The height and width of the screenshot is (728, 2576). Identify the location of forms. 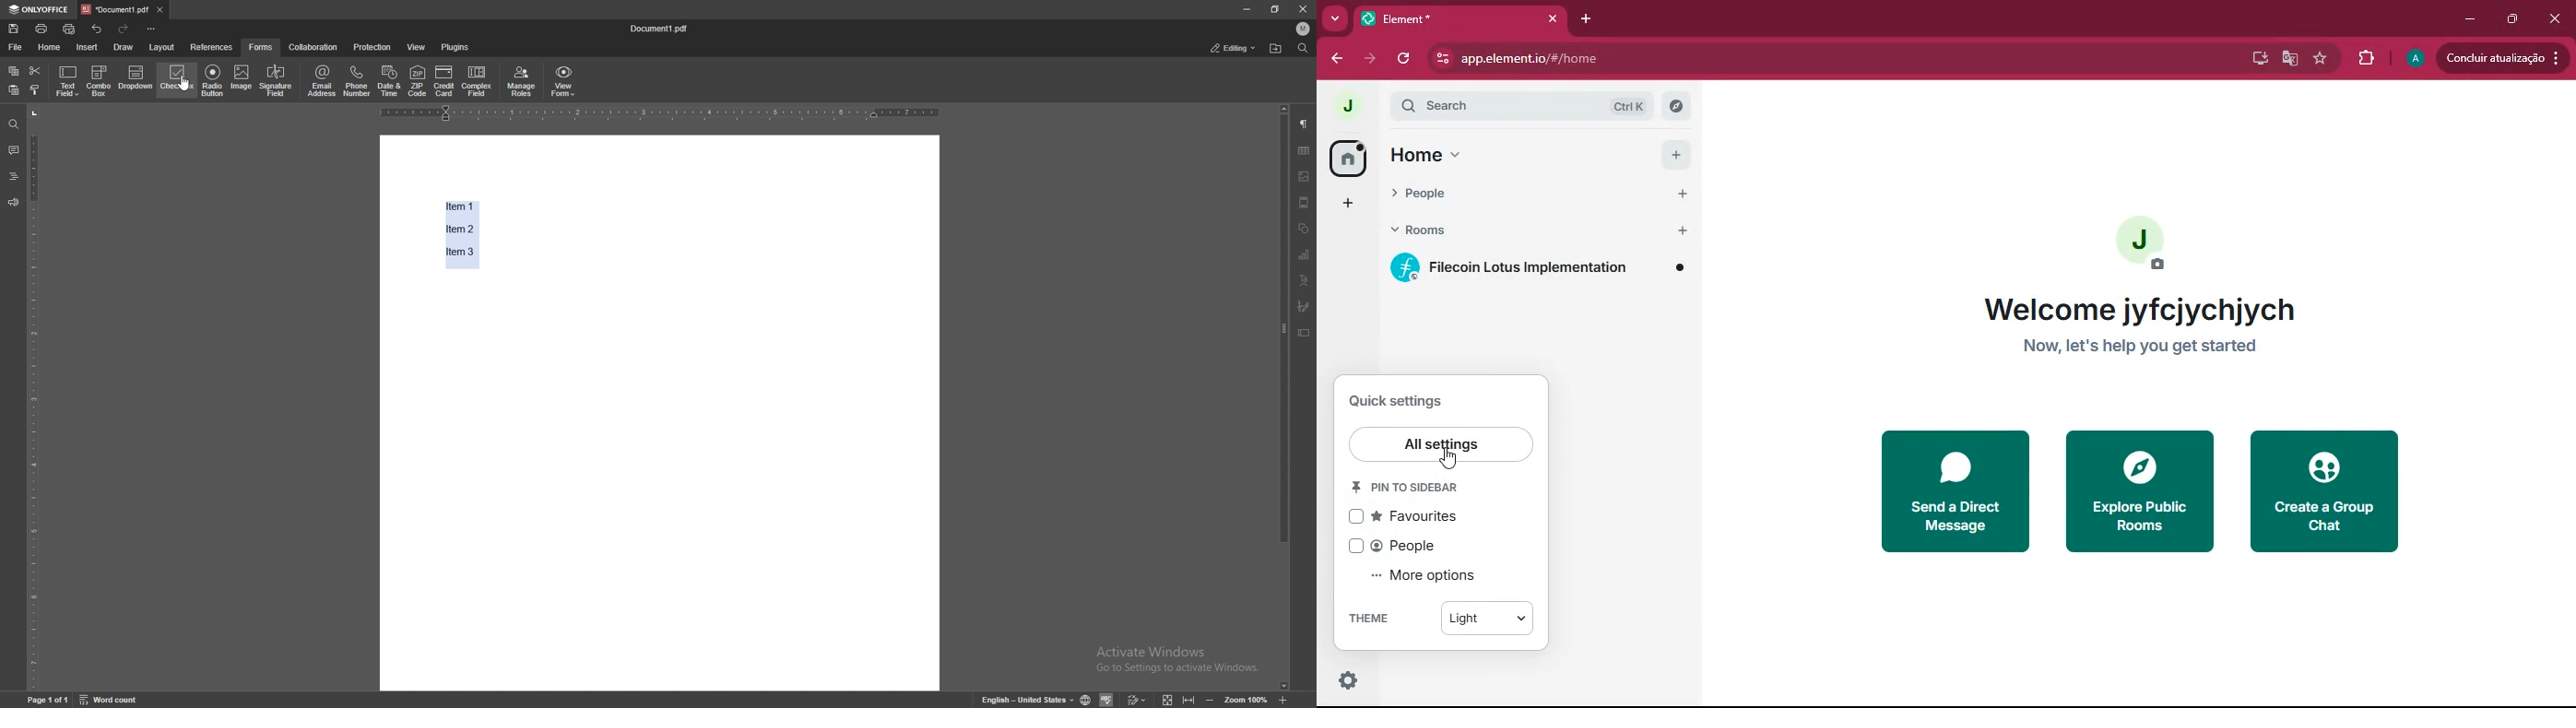
(261, 47).